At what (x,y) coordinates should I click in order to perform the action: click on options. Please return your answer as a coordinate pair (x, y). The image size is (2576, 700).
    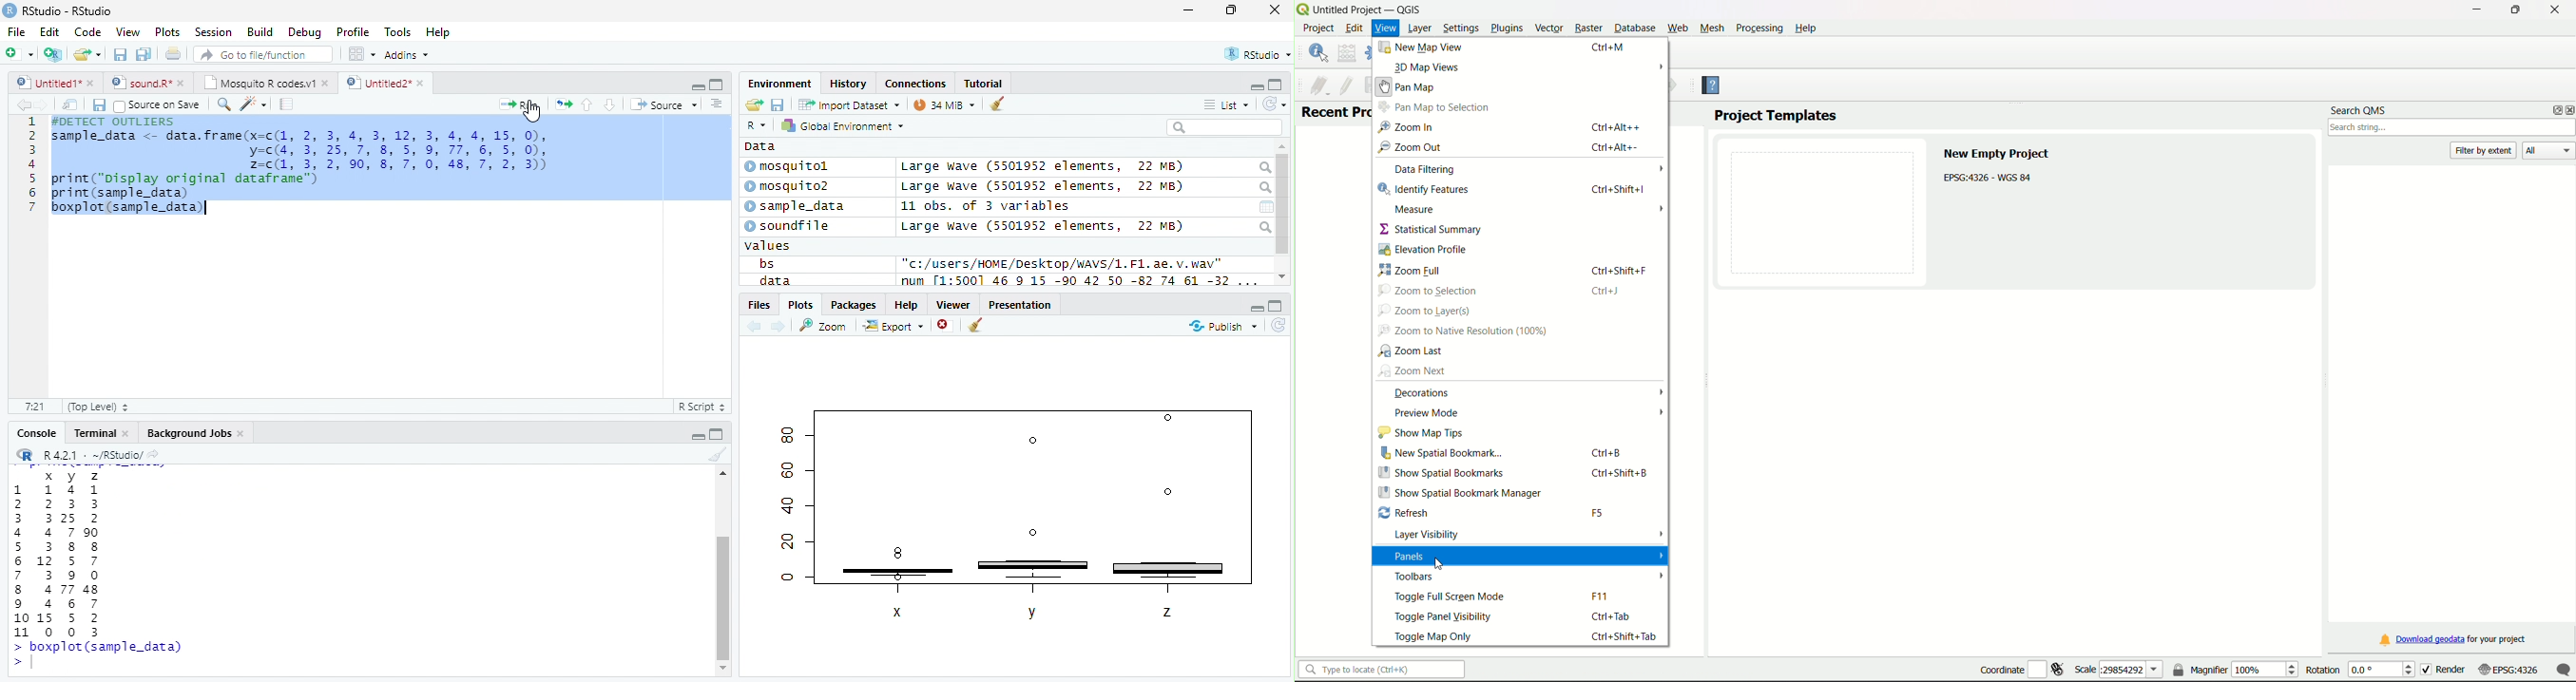
    Looking at the image, I should click on (2553, 110).